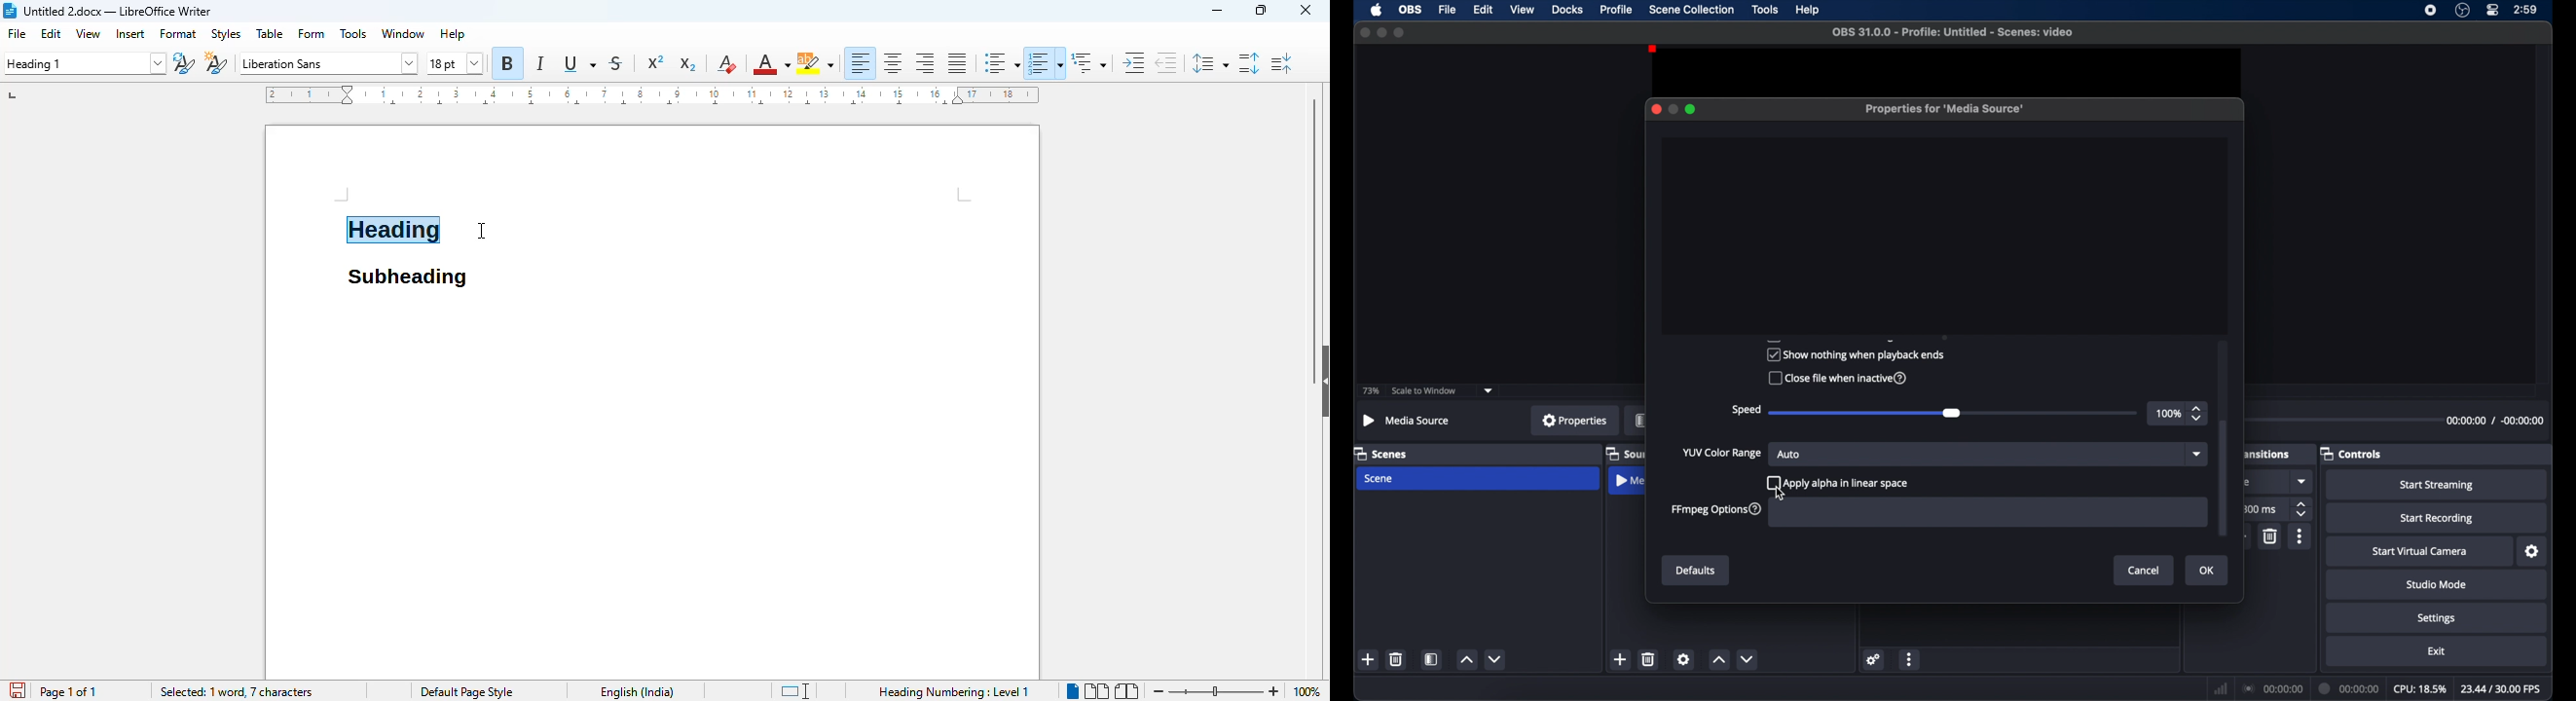 This screenshot has width=2576, height=728. What do you see at coordinates (1697, 571) in the screenshot?
I see `defaults` at bounding box center [1697, 571].